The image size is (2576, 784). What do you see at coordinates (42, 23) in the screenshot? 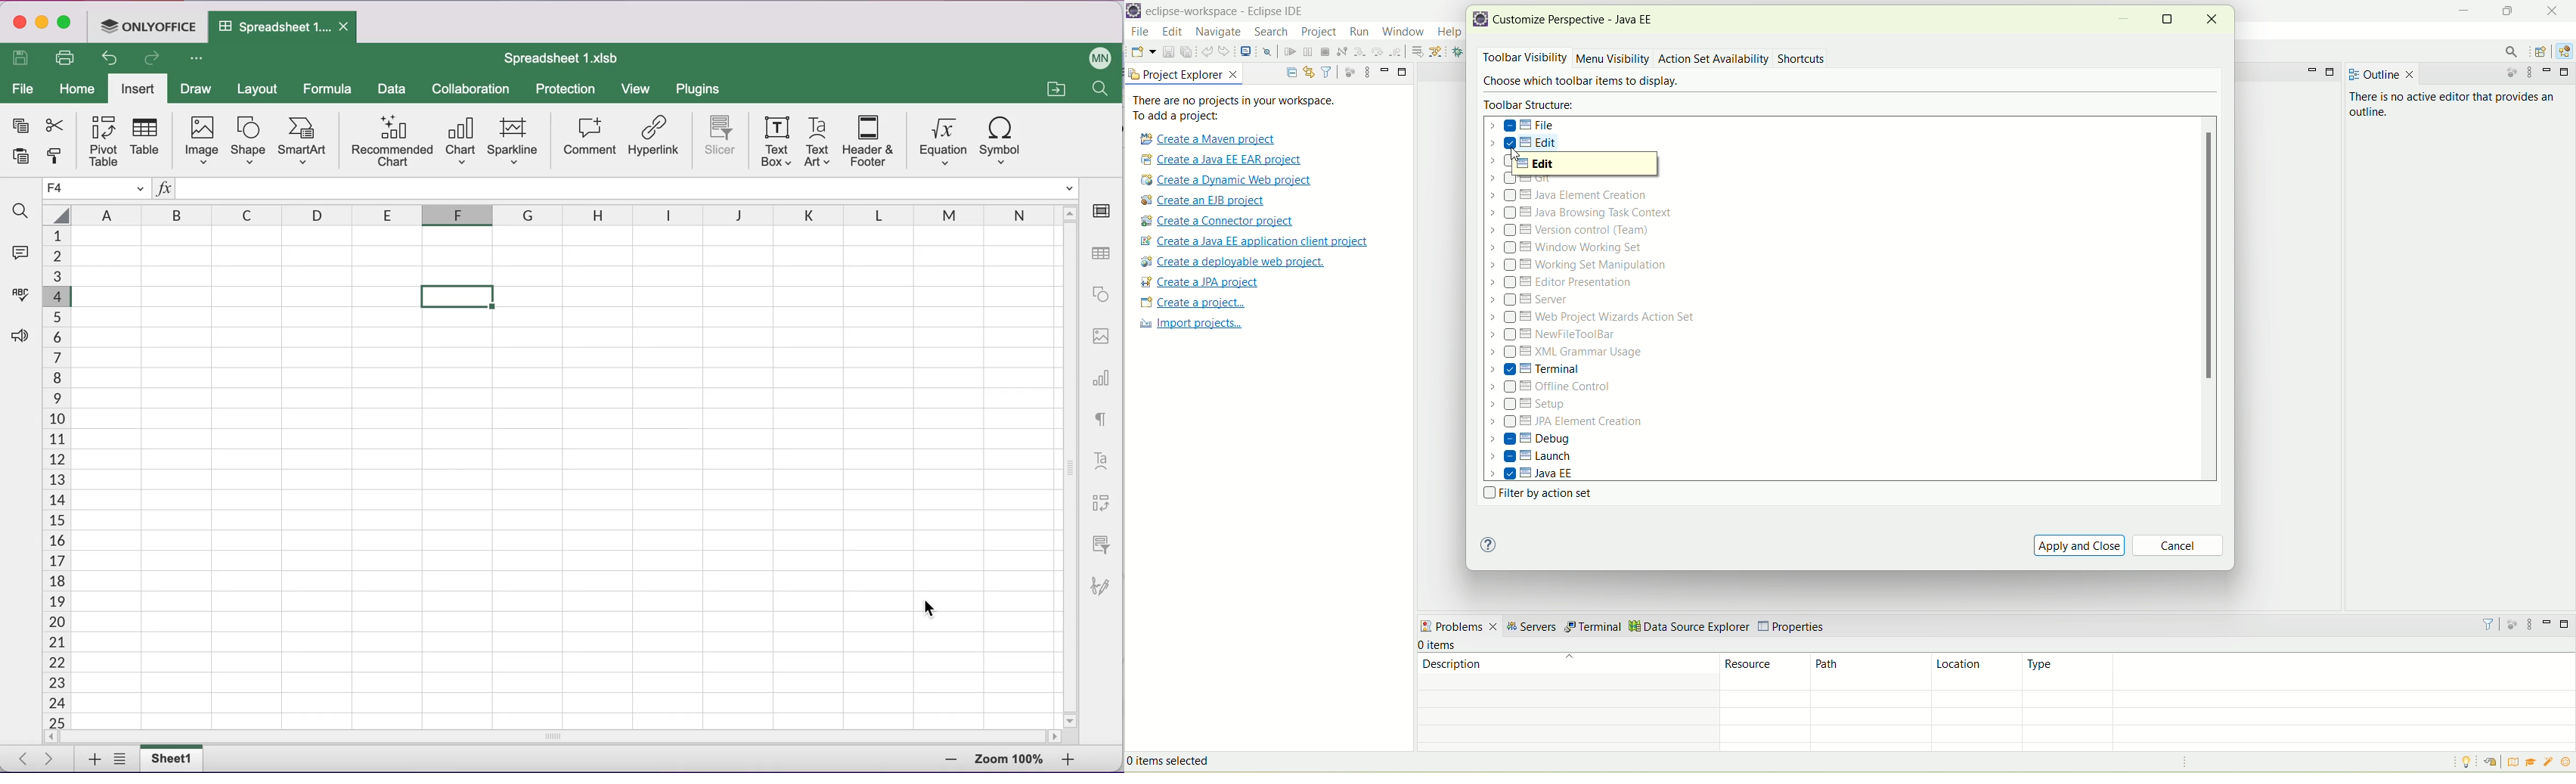
I see `minimize` at bounding box center [42, 23].